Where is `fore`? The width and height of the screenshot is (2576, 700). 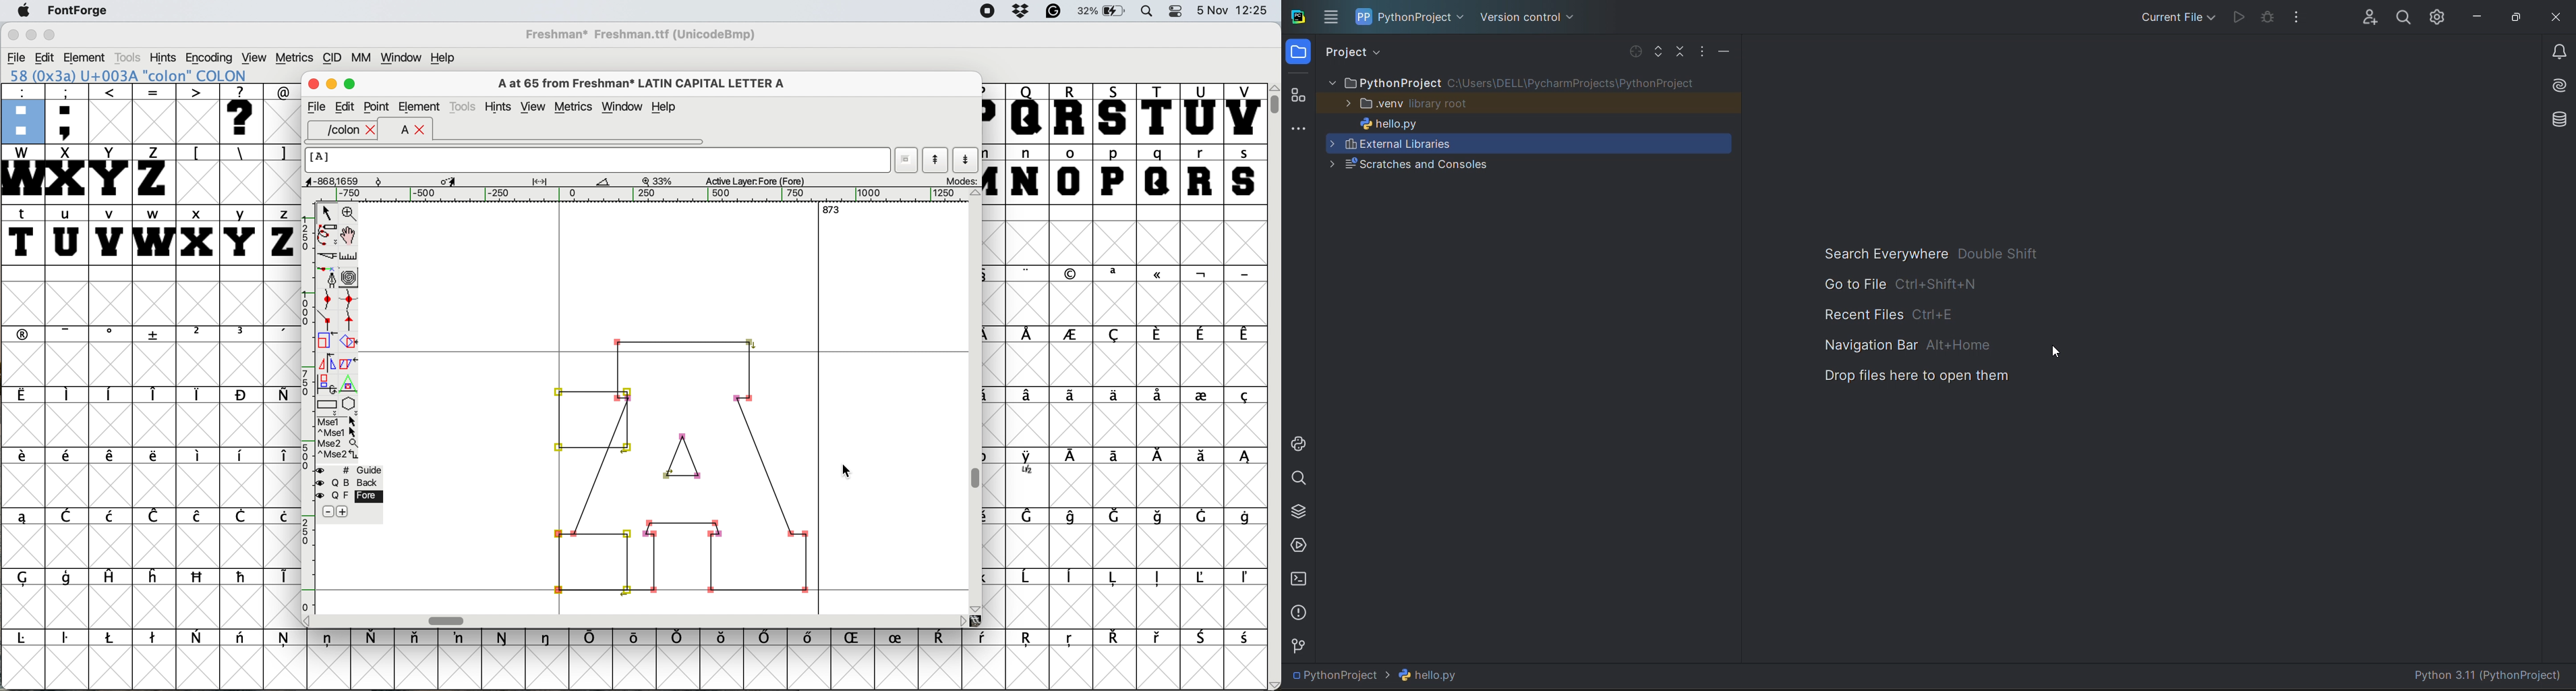
fore is located at coordinates (349, 495).